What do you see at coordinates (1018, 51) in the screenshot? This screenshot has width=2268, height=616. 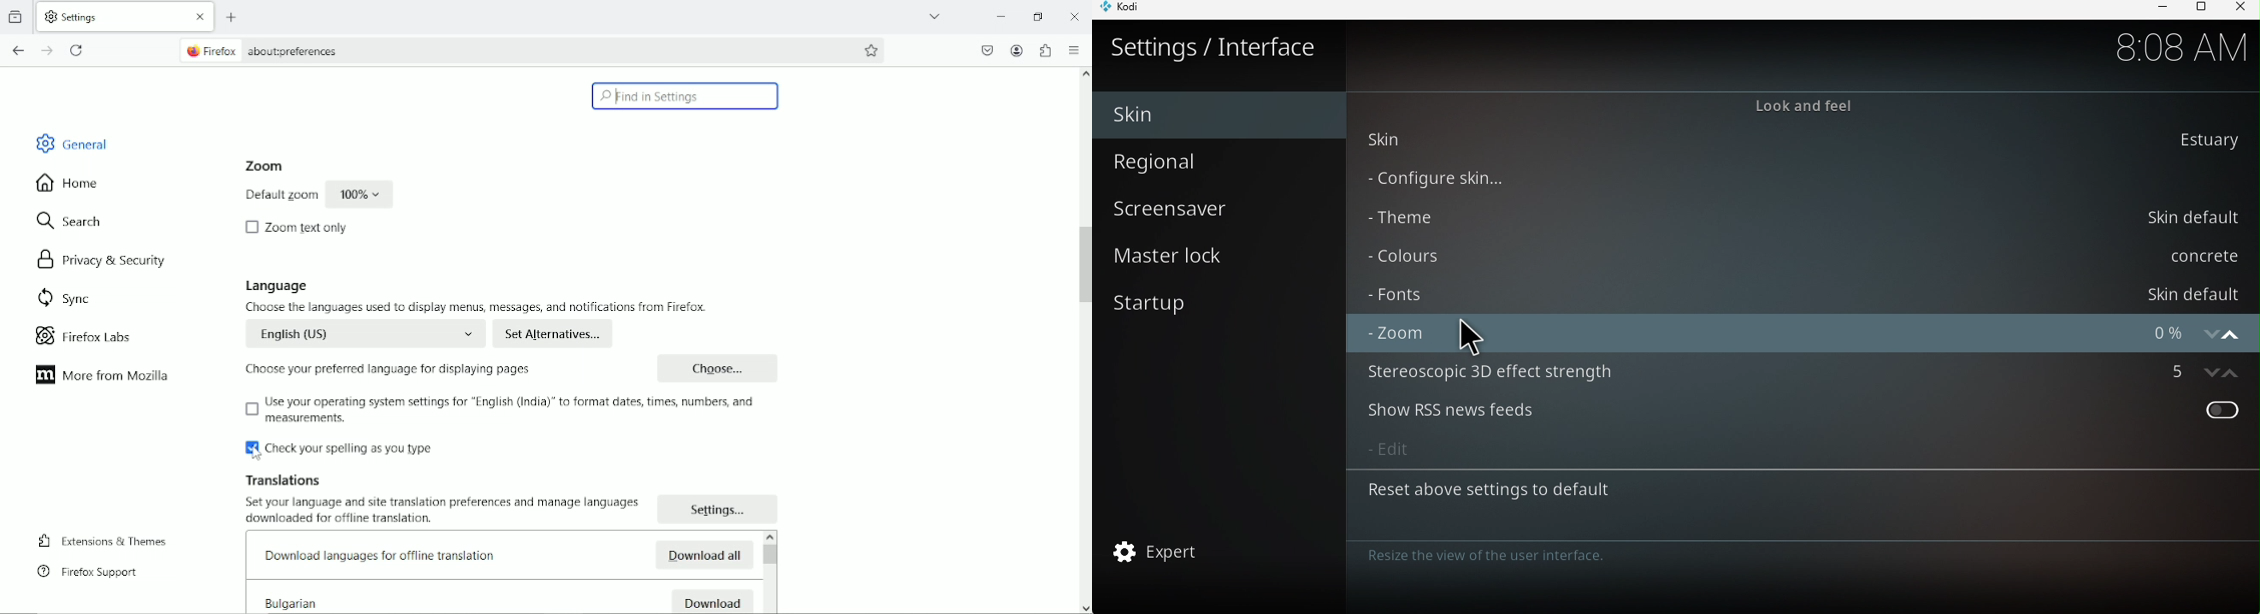 I see `Account` at bounding box center [1018, 51].